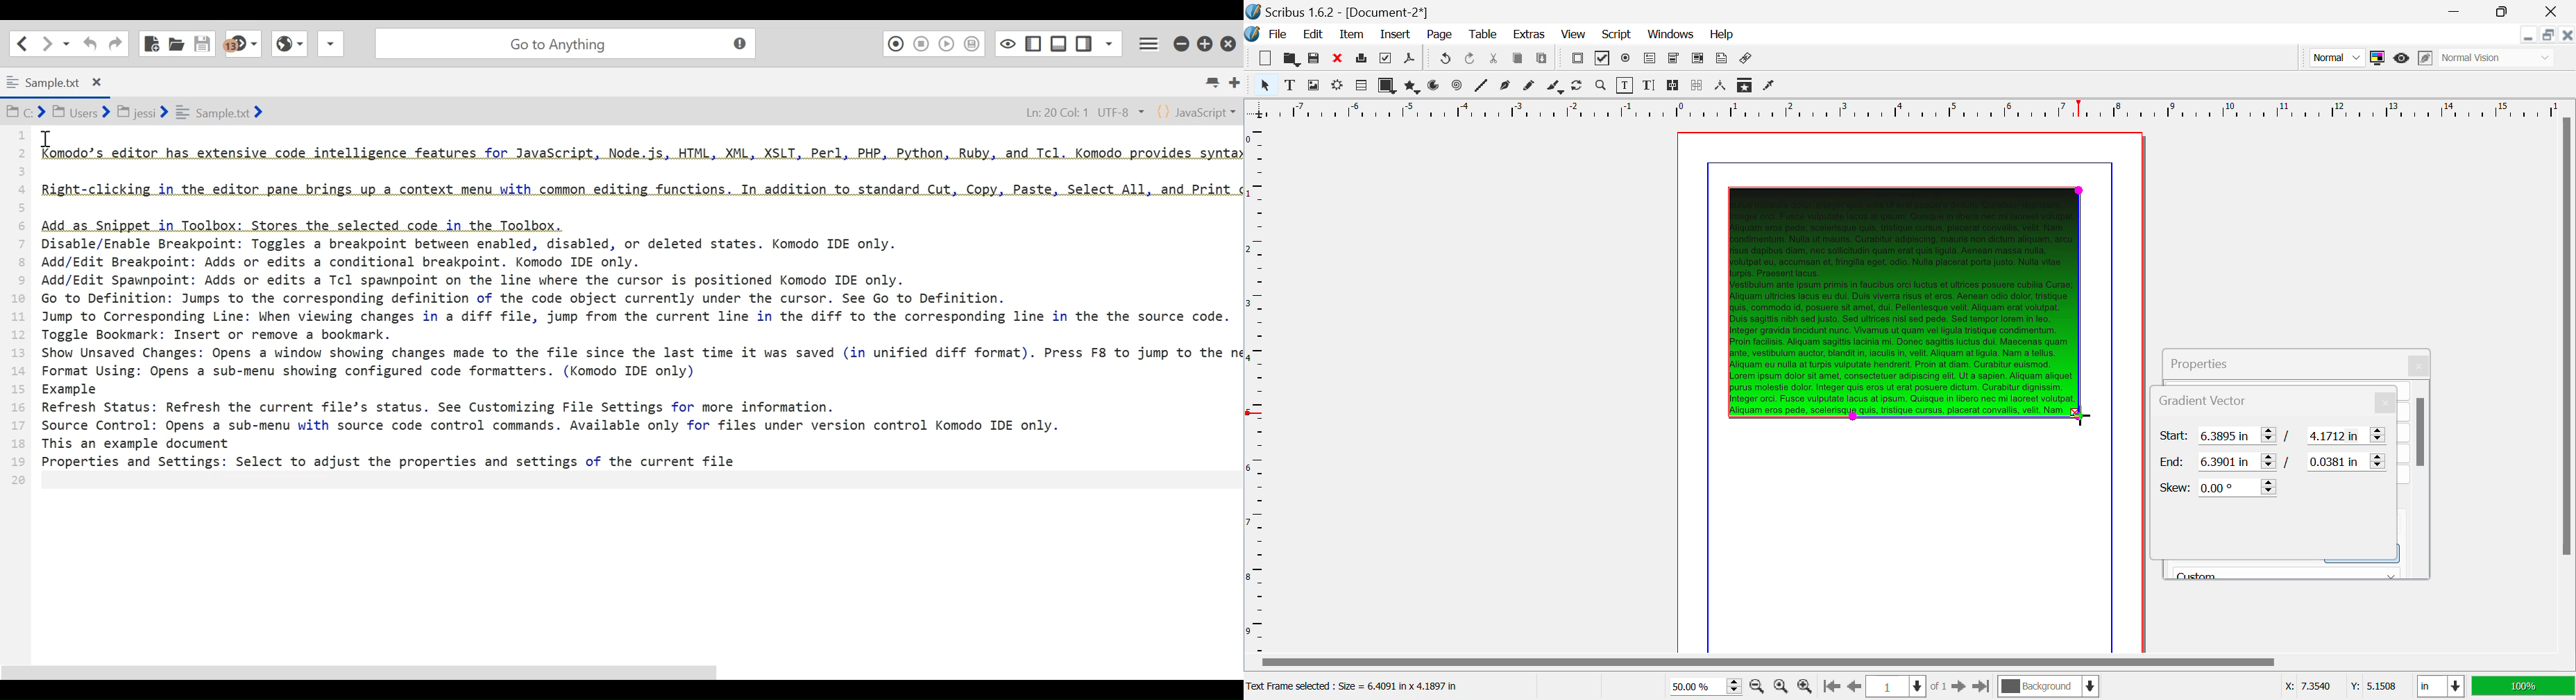 This screenshot has height=700, width=2576. Describe the element at coordinates (2214, 361) in the screenshot. I see `Properties` at that location.